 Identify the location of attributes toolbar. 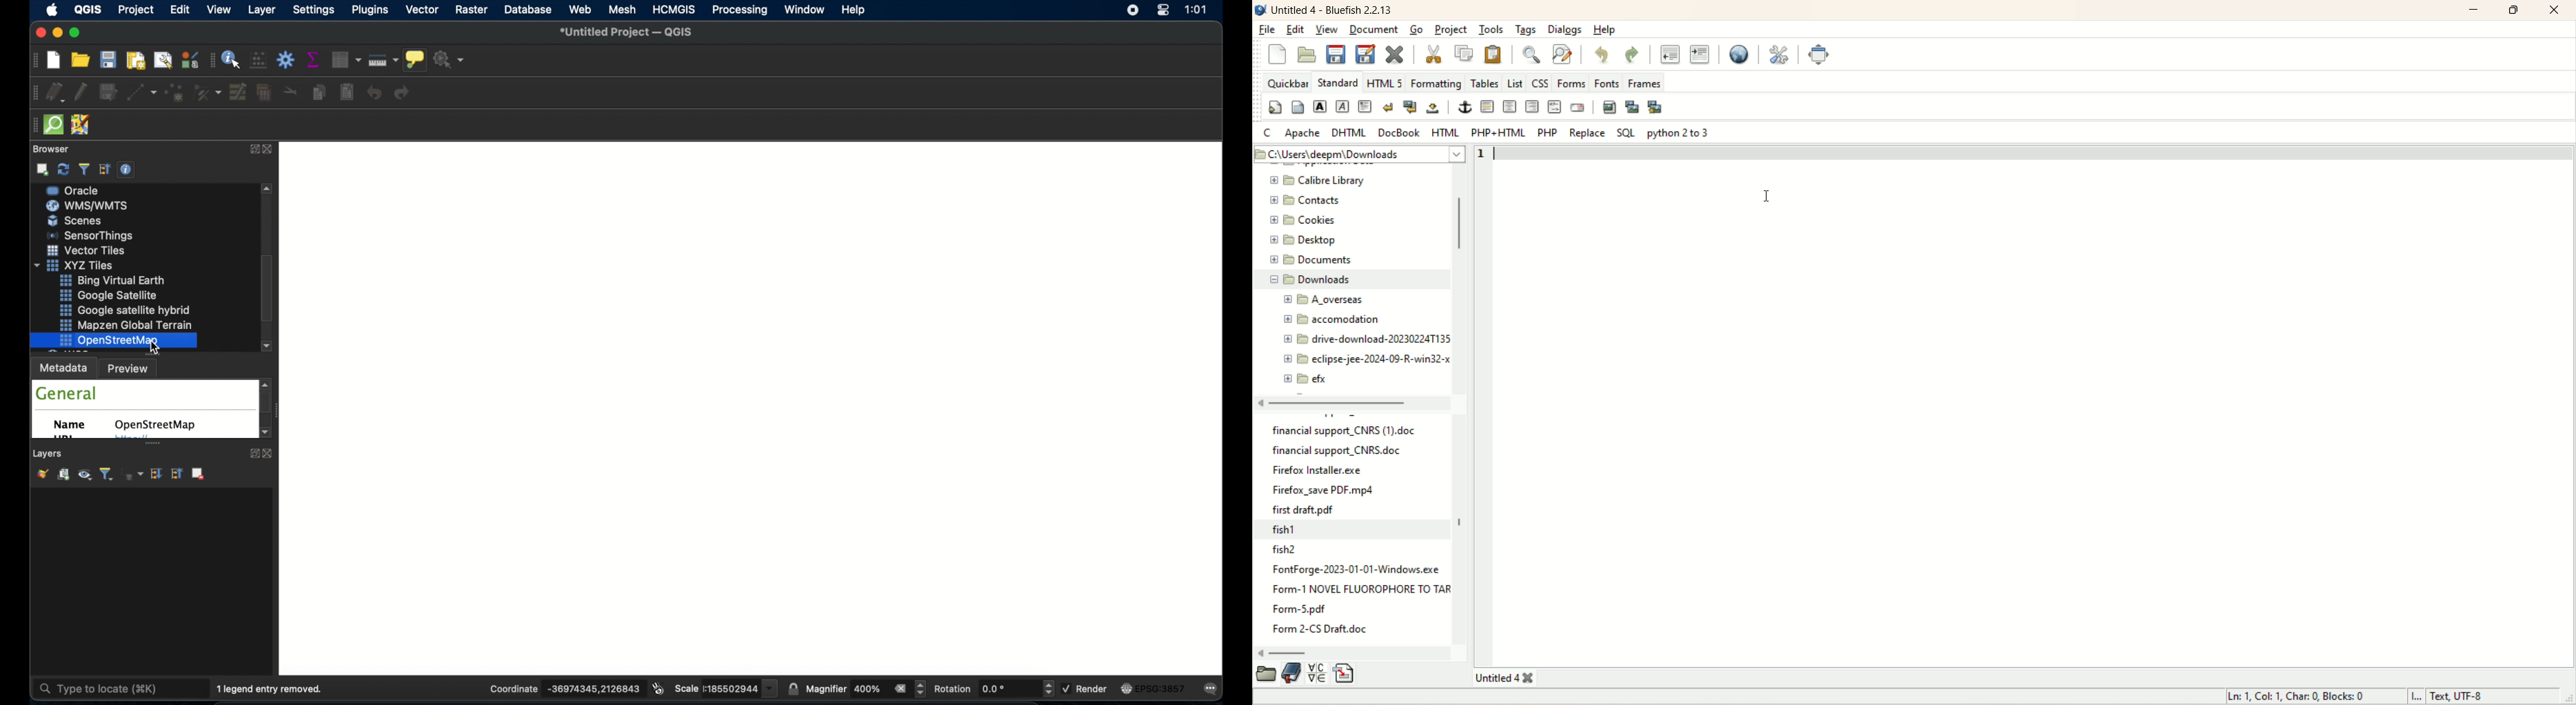
(211, 59).